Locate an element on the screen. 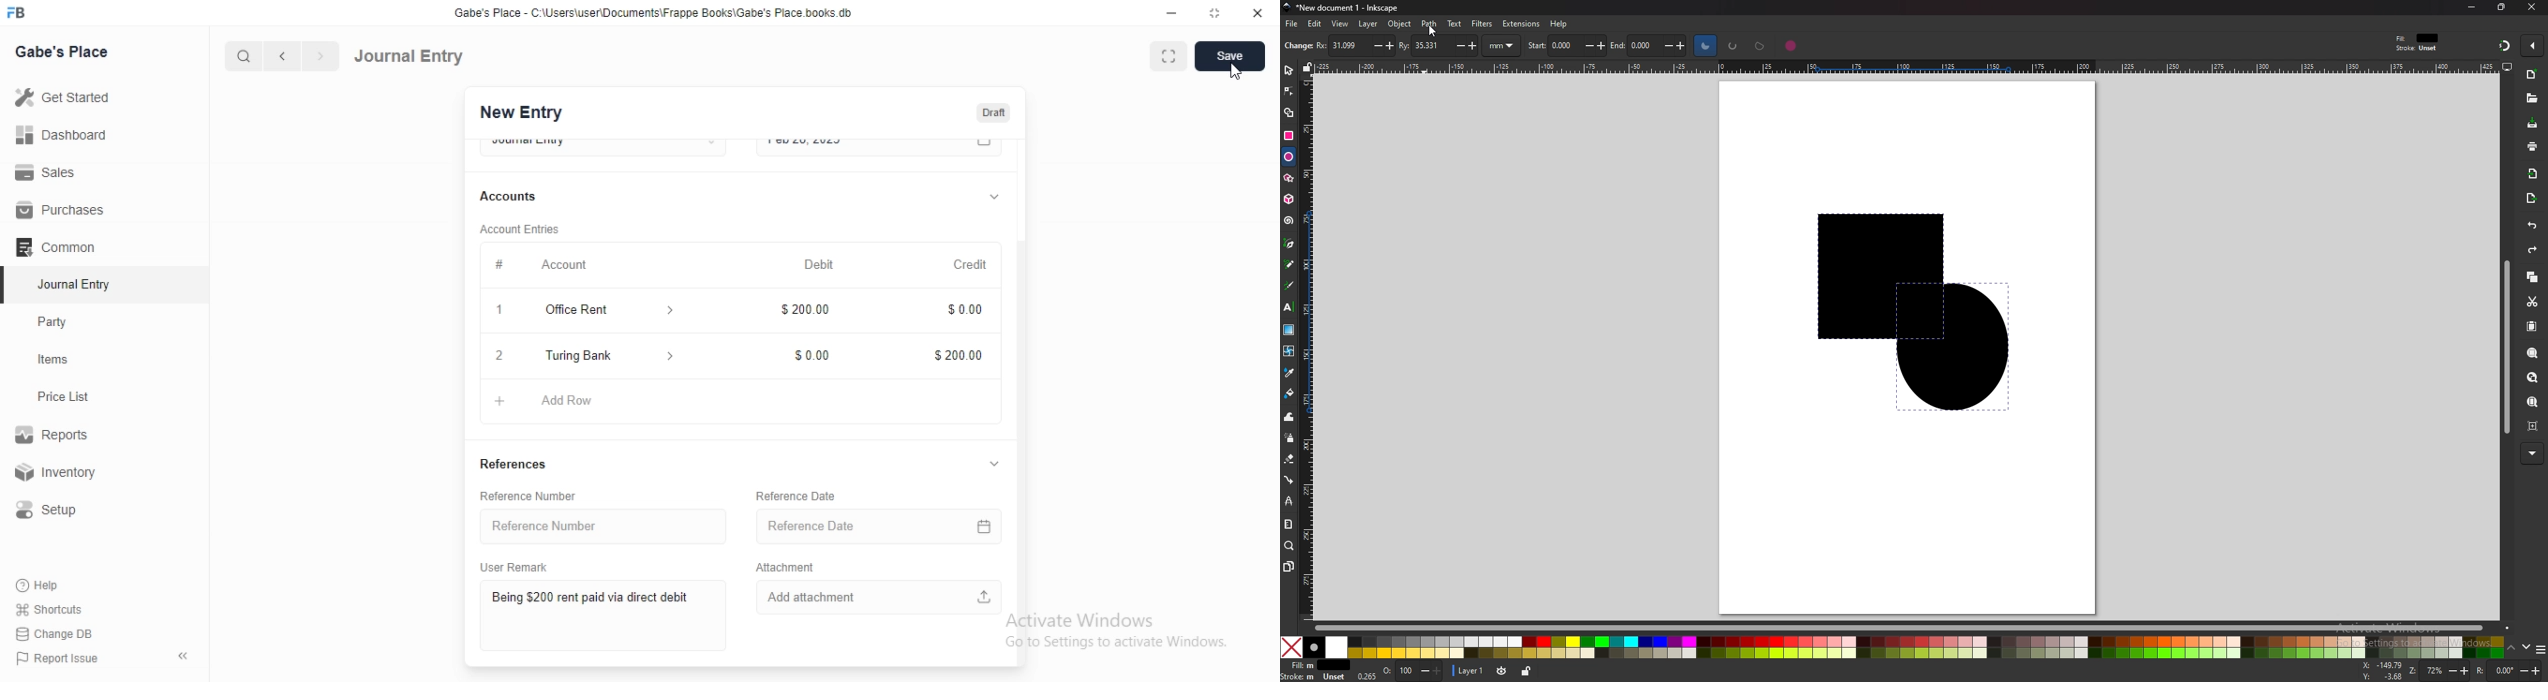 The width and height of the screenshot is (2548, 700). zoom selection is located at coordinates (2534, 353).